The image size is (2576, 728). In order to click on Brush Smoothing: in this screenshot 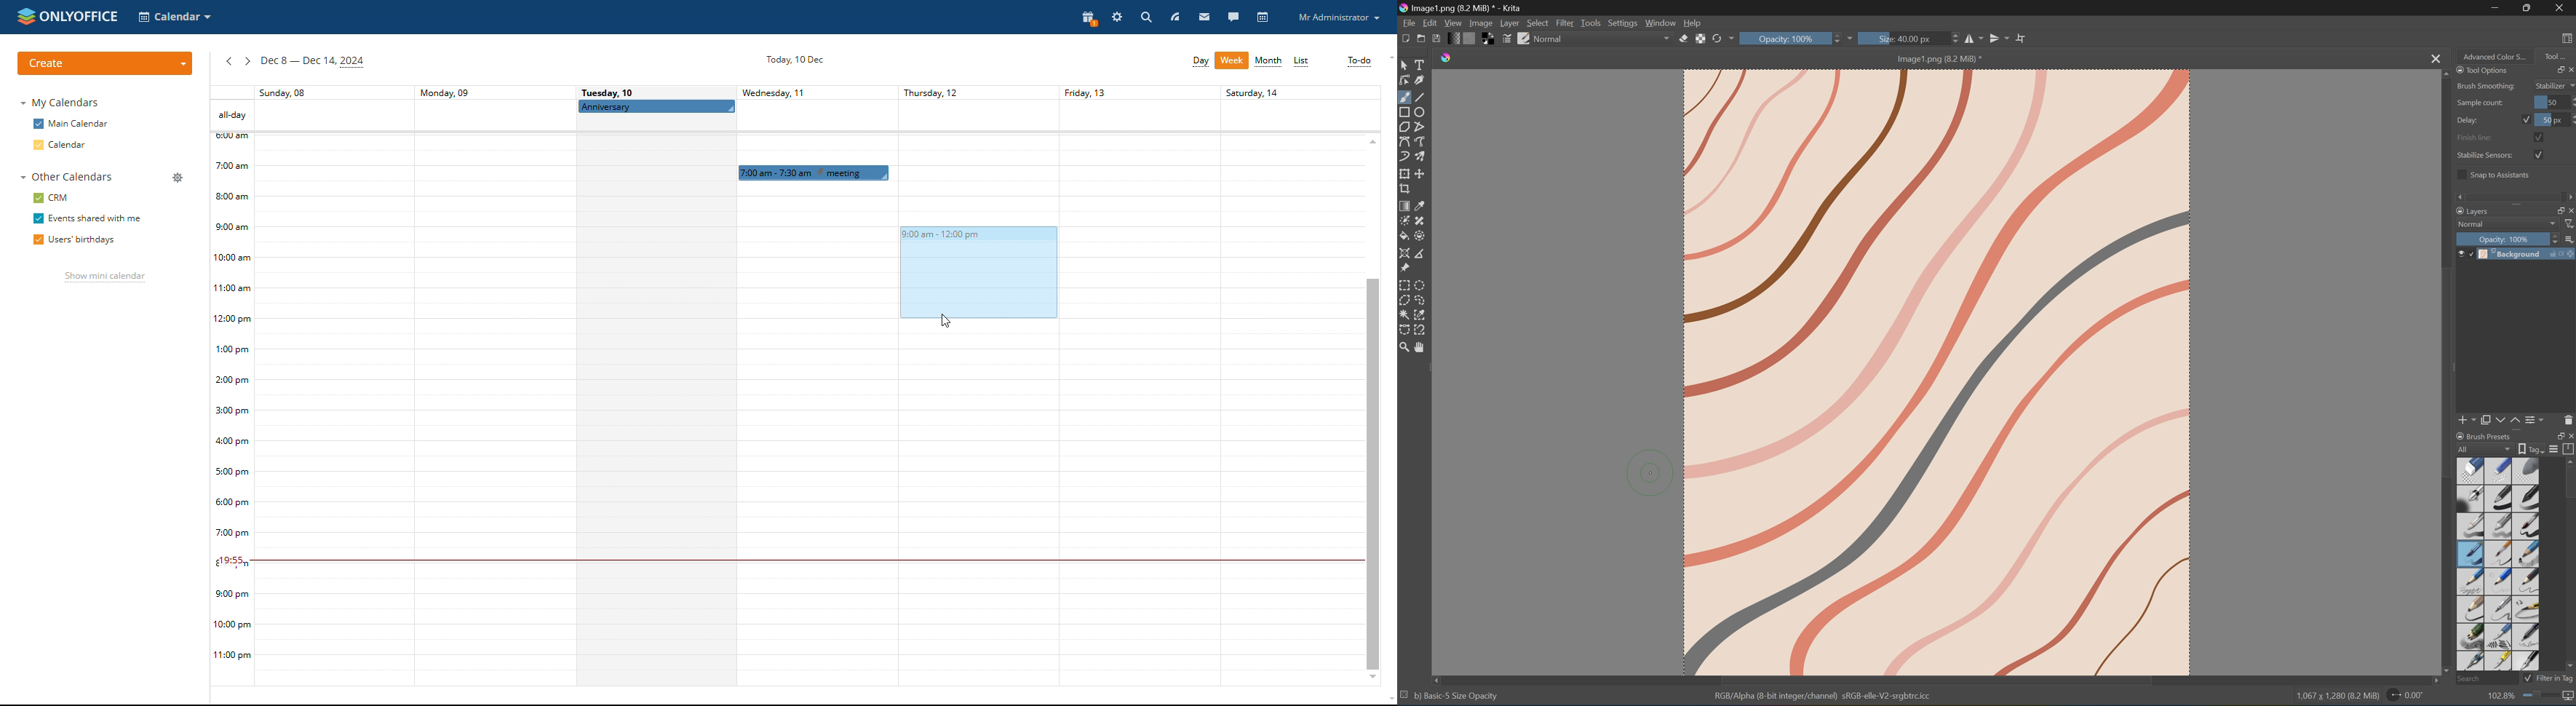, I will do `click(2485, 87)`.